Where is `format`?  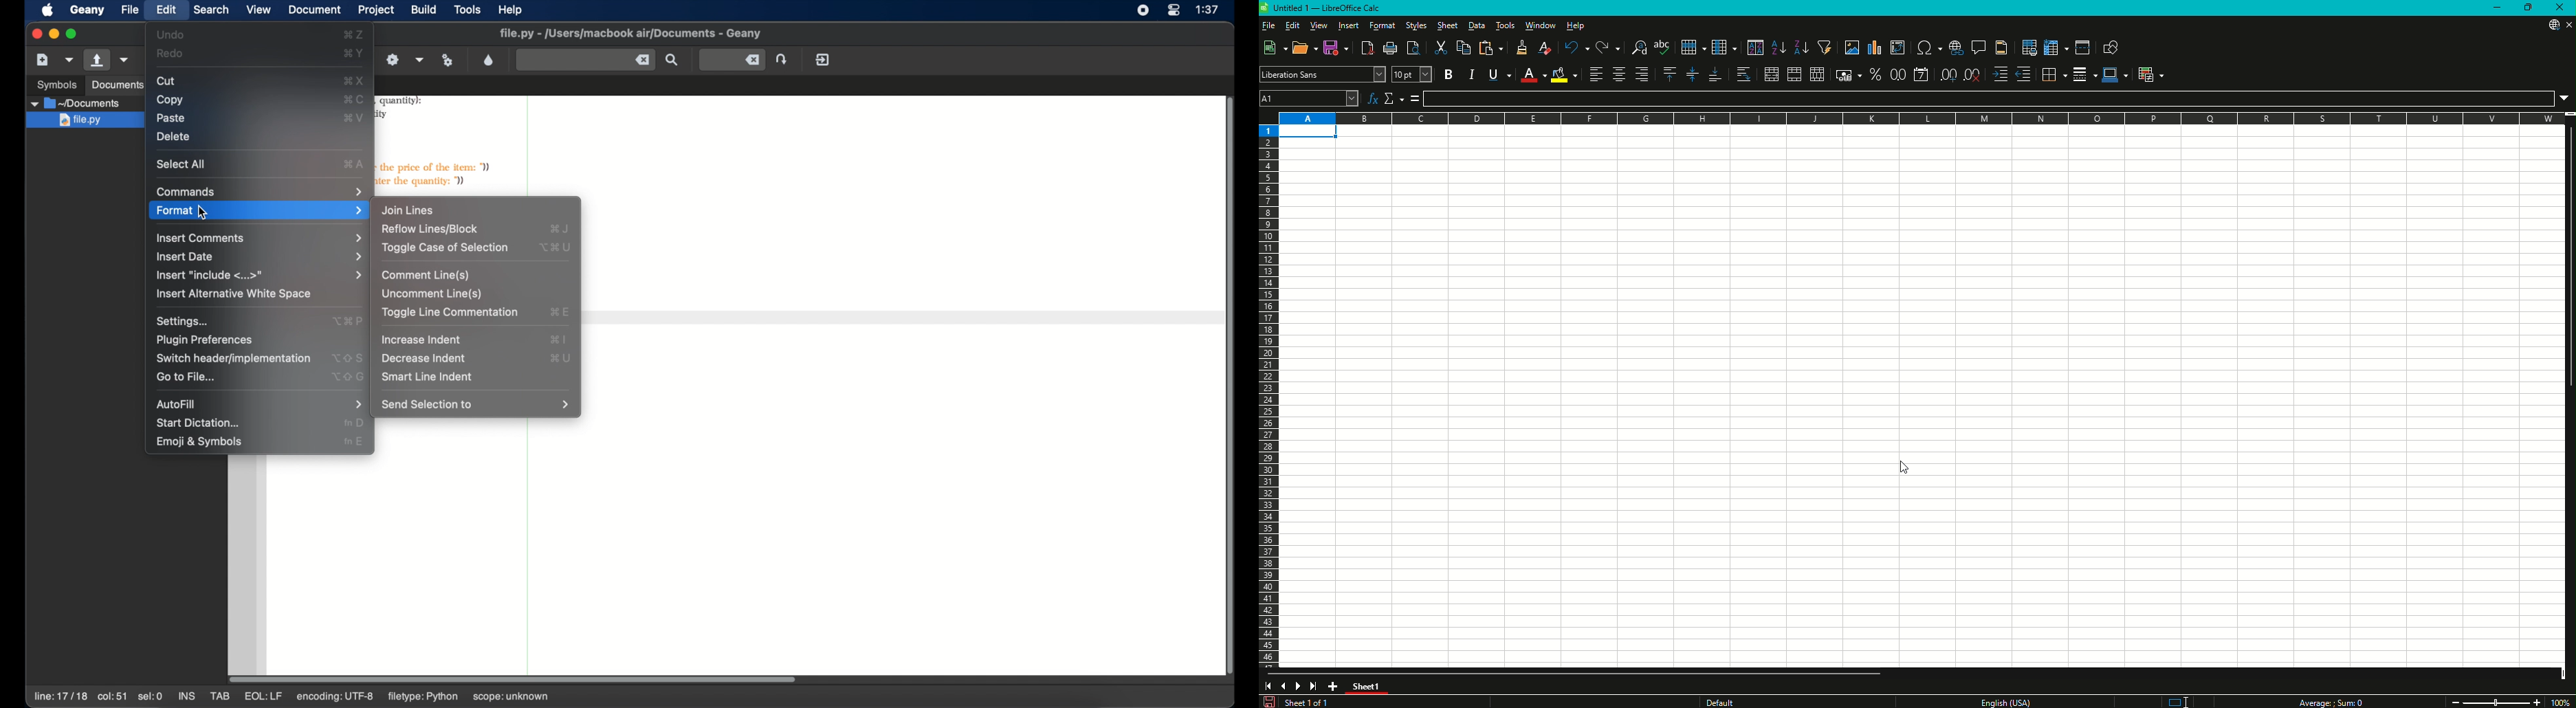 format is located at coordinates (256, 210).